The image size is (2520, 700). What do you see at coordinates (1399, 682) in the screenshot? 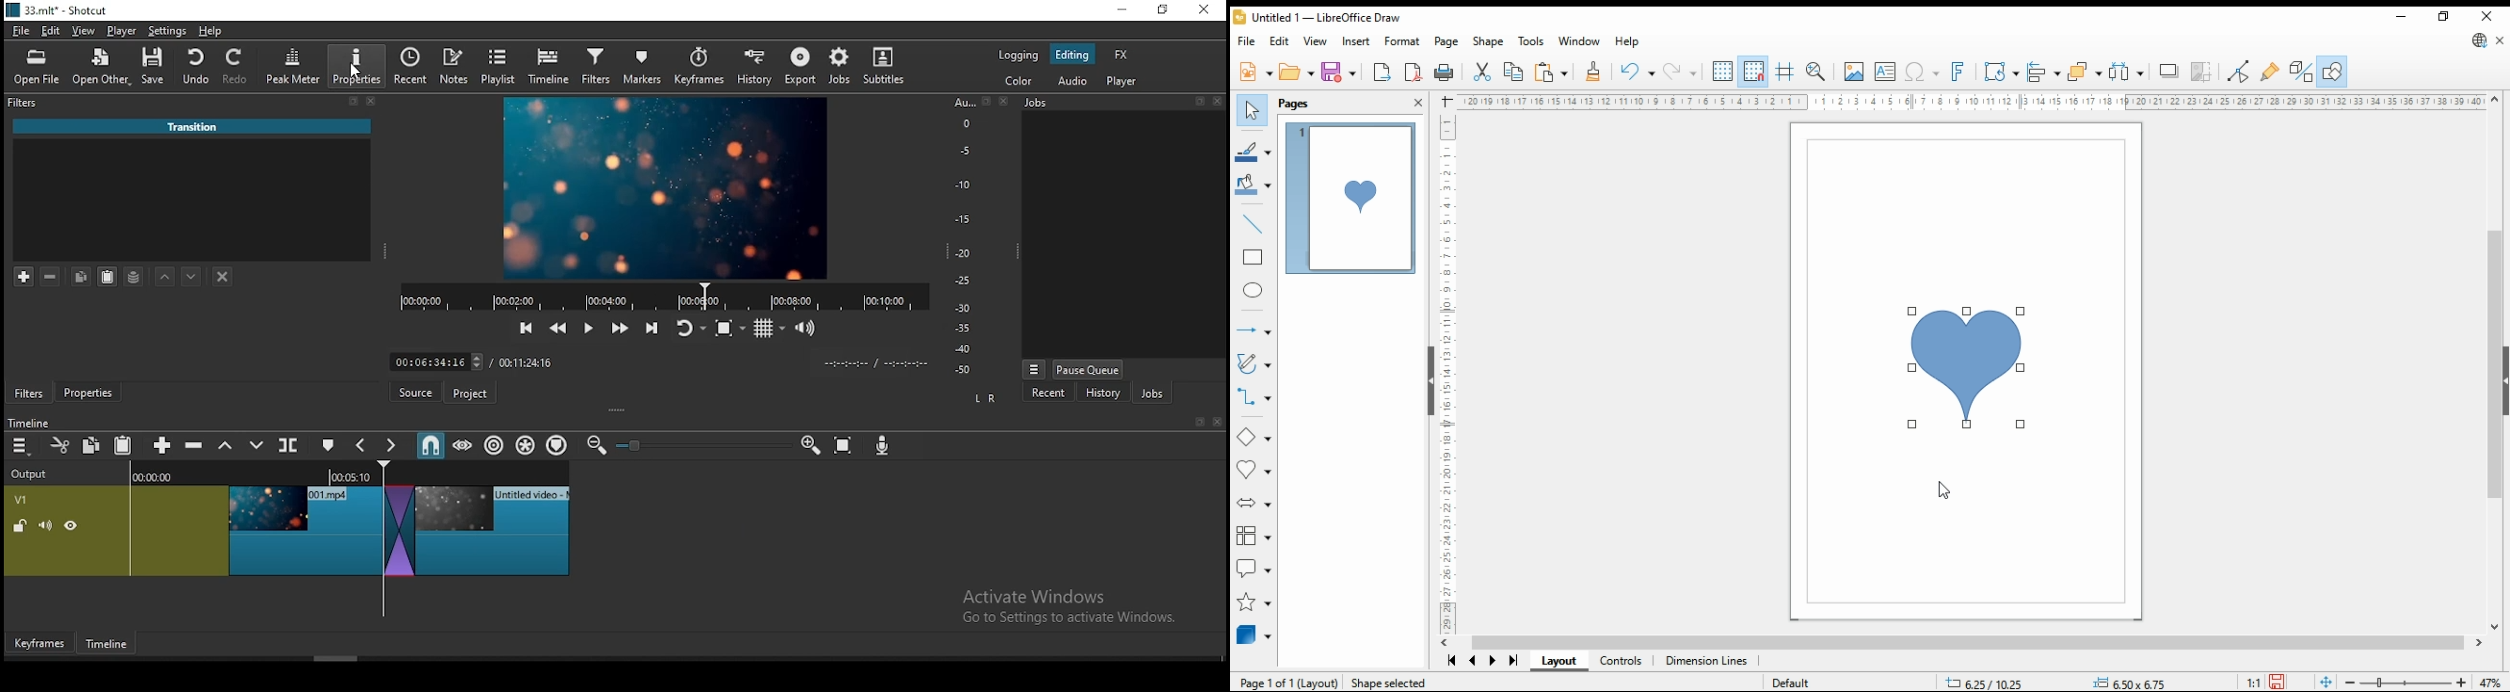
I see `Shape selected` at bounding box center [1399, 682].